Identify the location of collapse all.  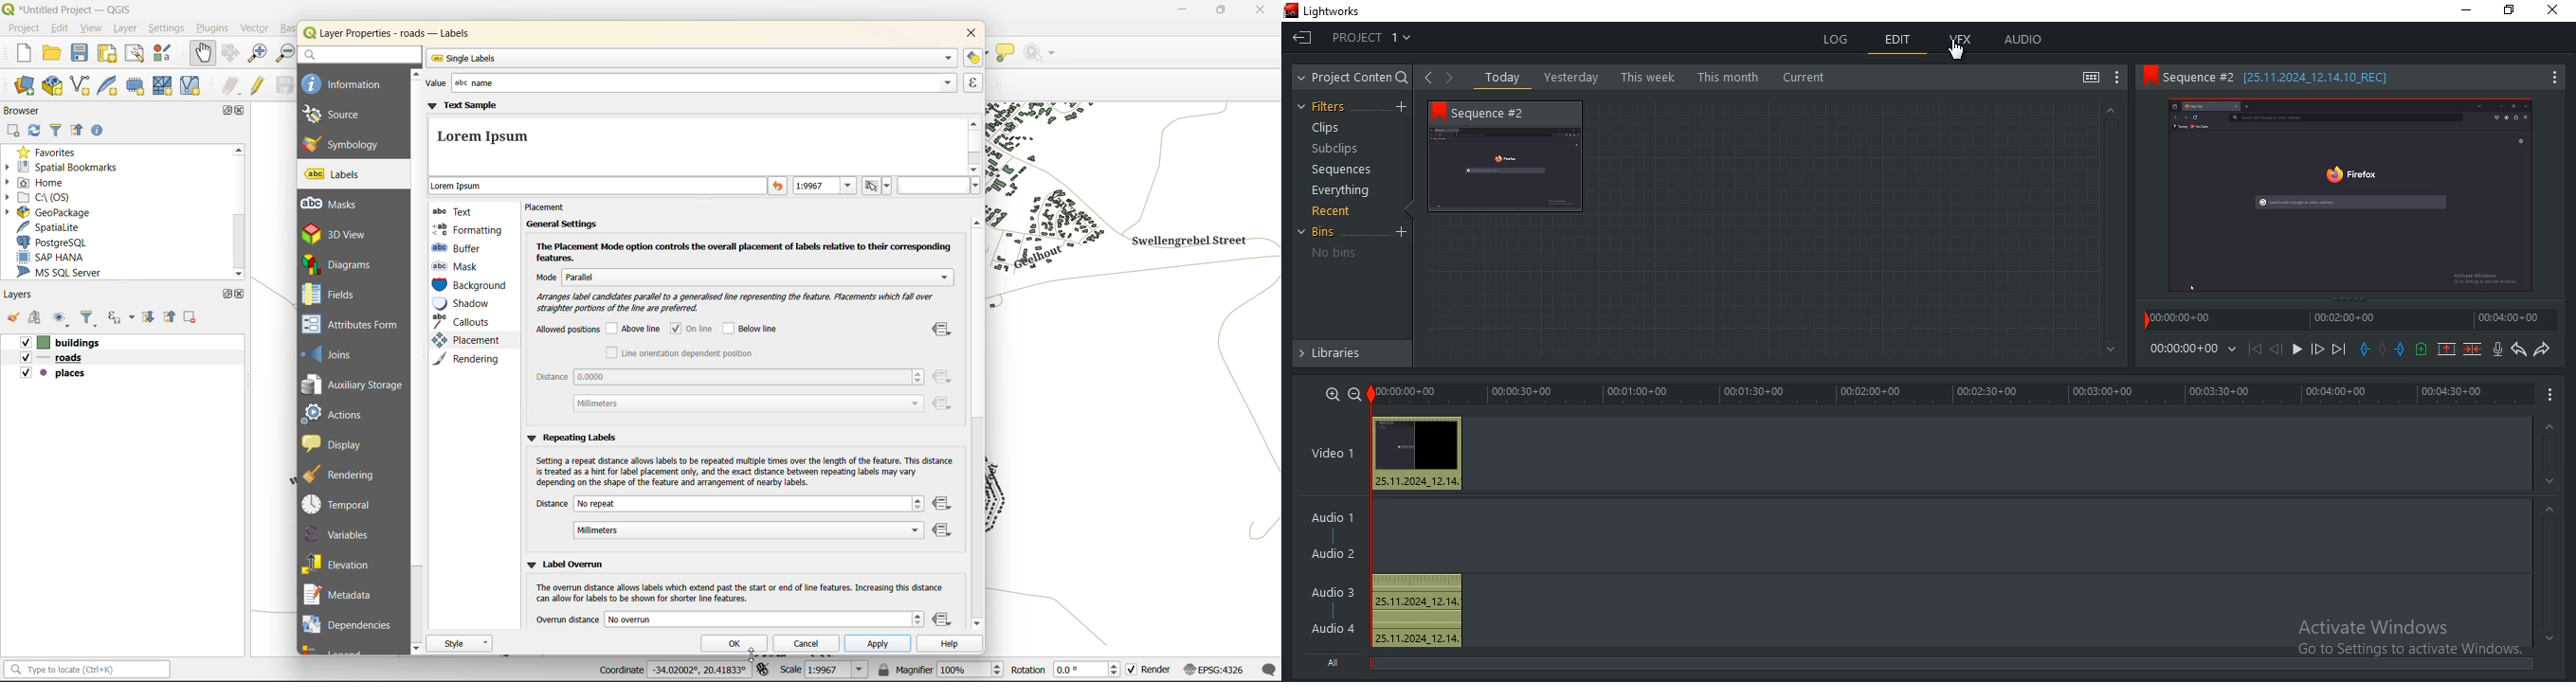
(171, 319).